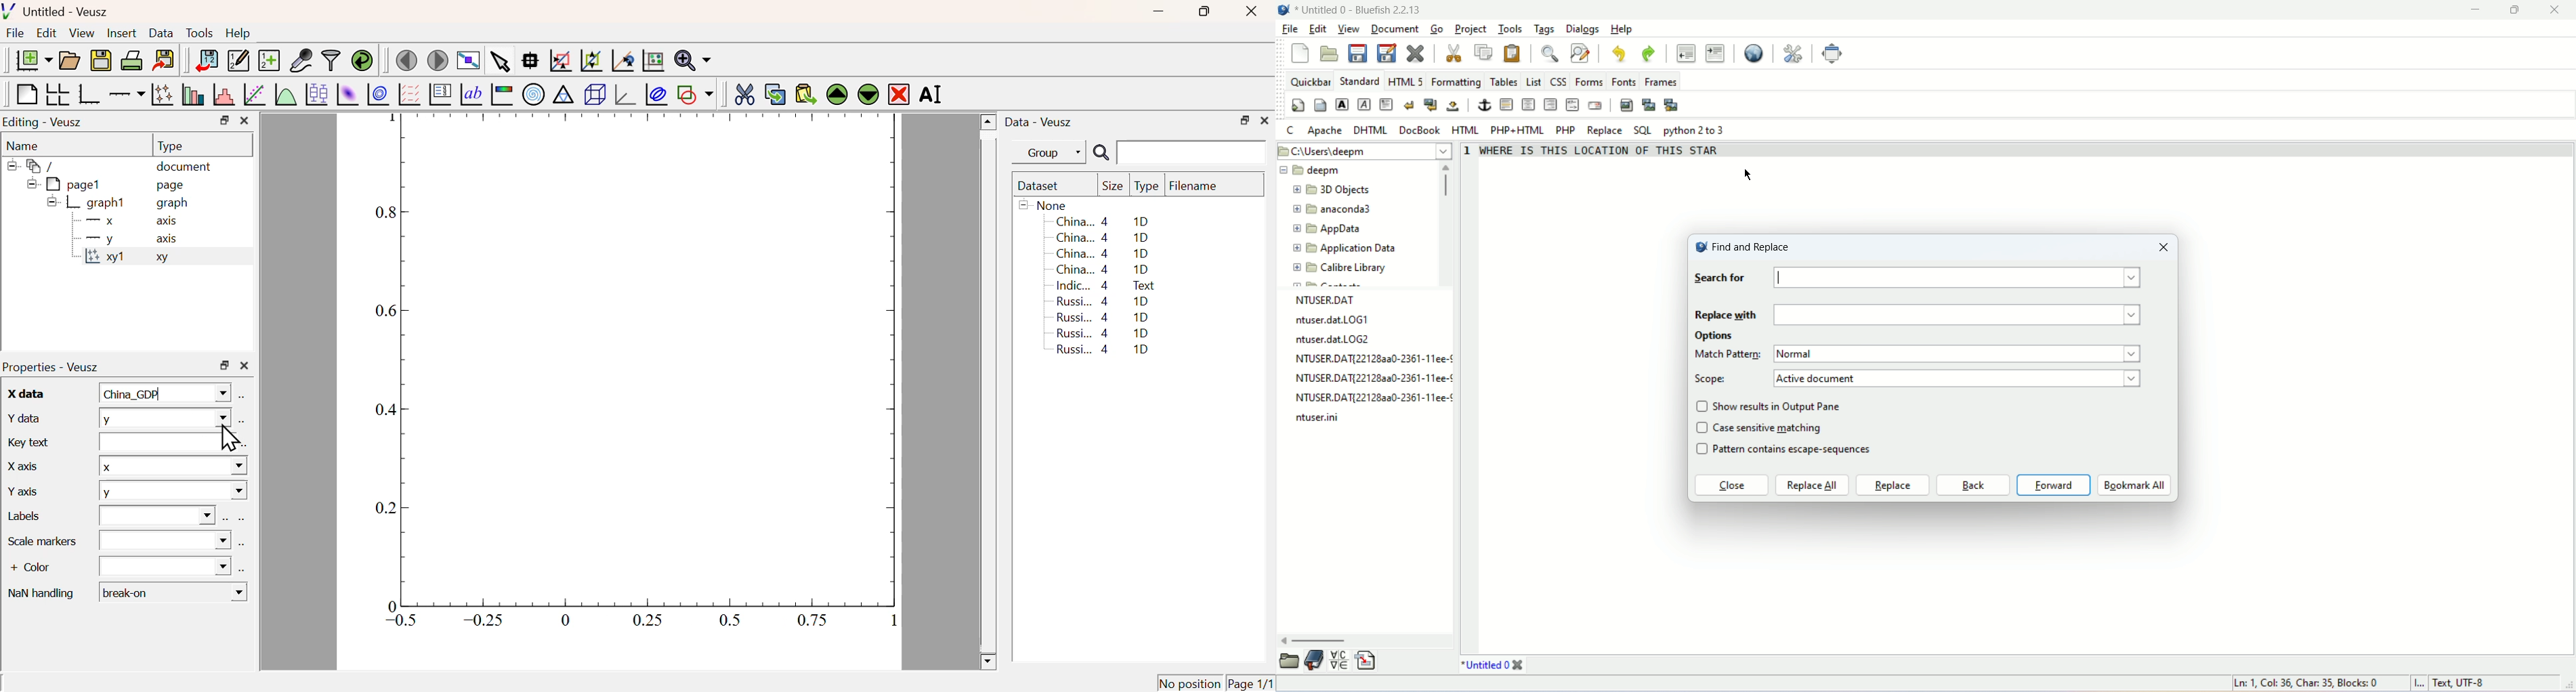 Image resolution: width=2576 pixels, height=700 pixels. Describe the element at coordinates (206, 60) in the screenshot. I see `Import Data` at that location.